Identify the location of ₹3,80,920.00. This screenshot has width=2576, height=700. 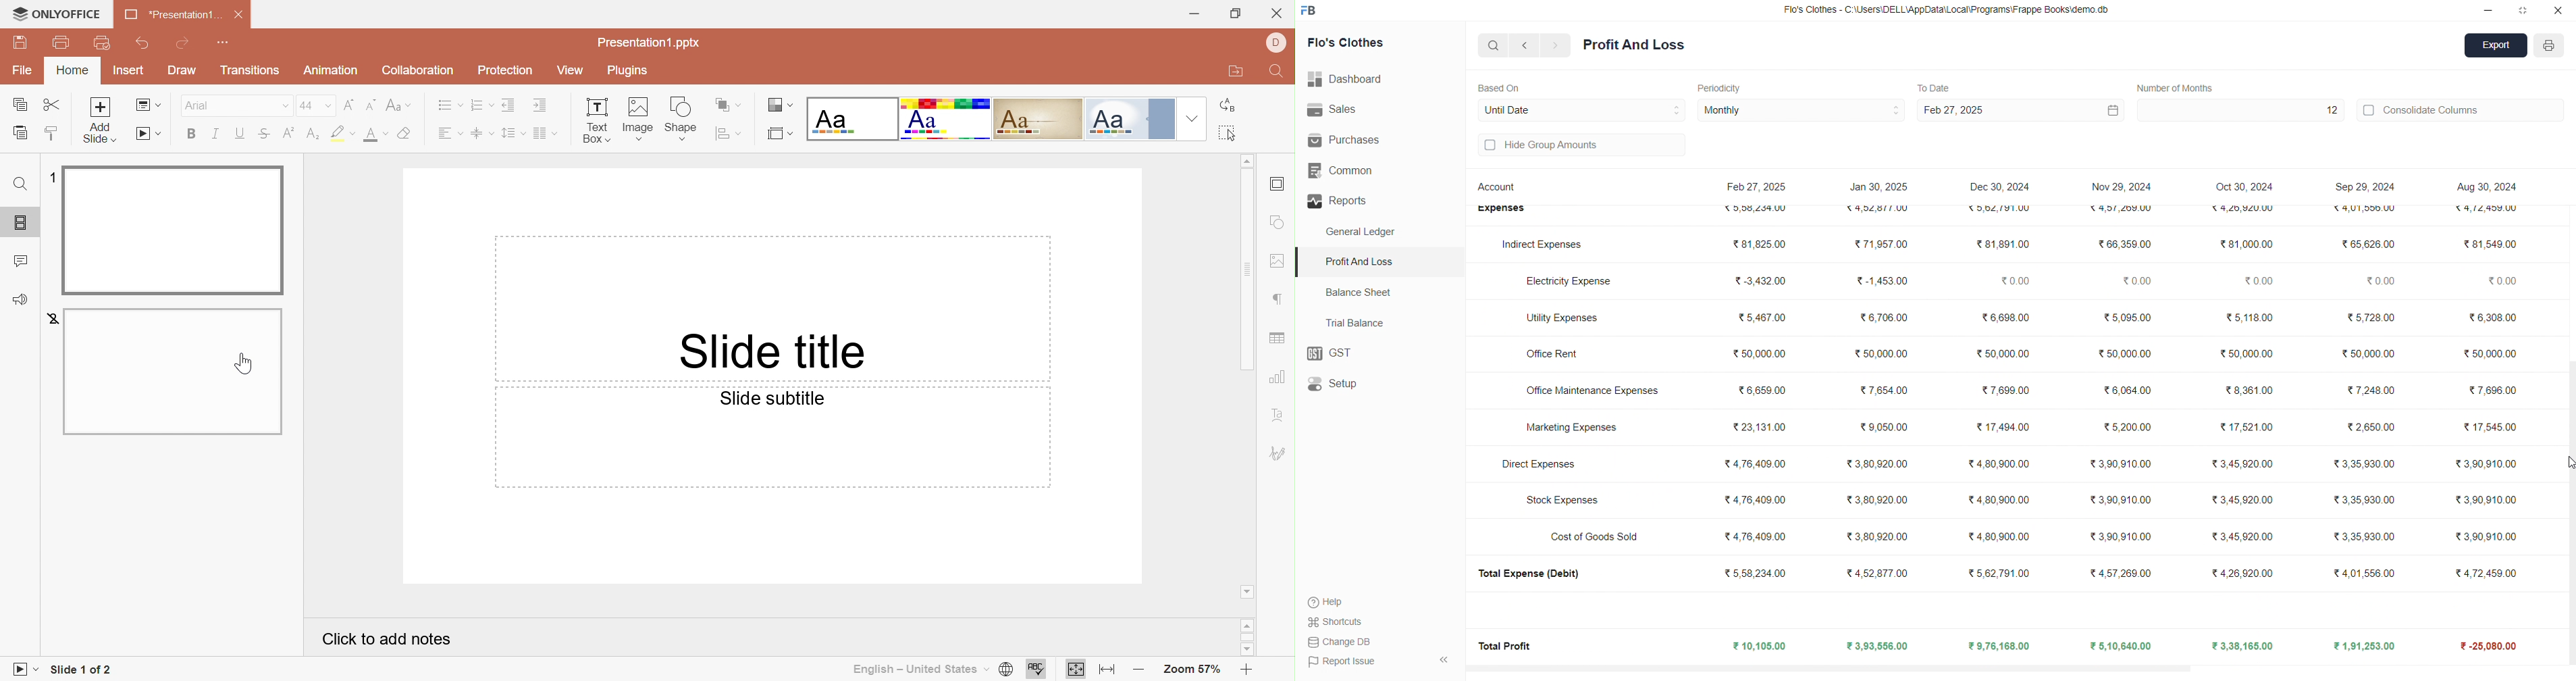
(1876, 464).